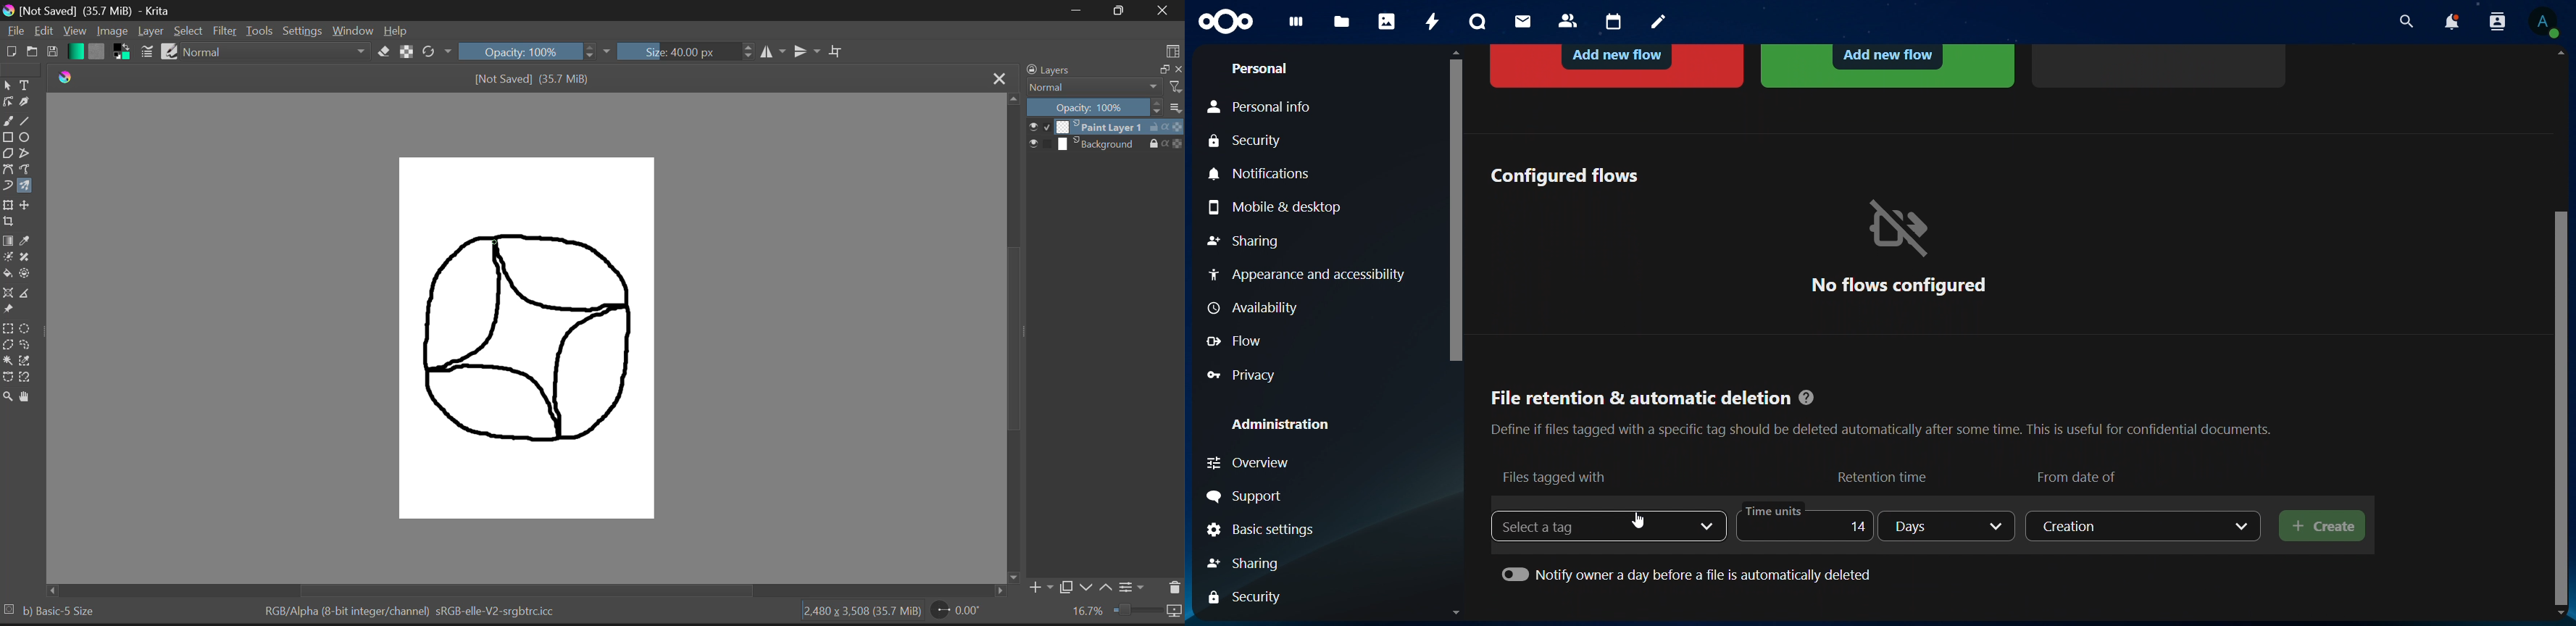 This screenshot has height=644, width=2576. I want to click on , so click(1001, 590).